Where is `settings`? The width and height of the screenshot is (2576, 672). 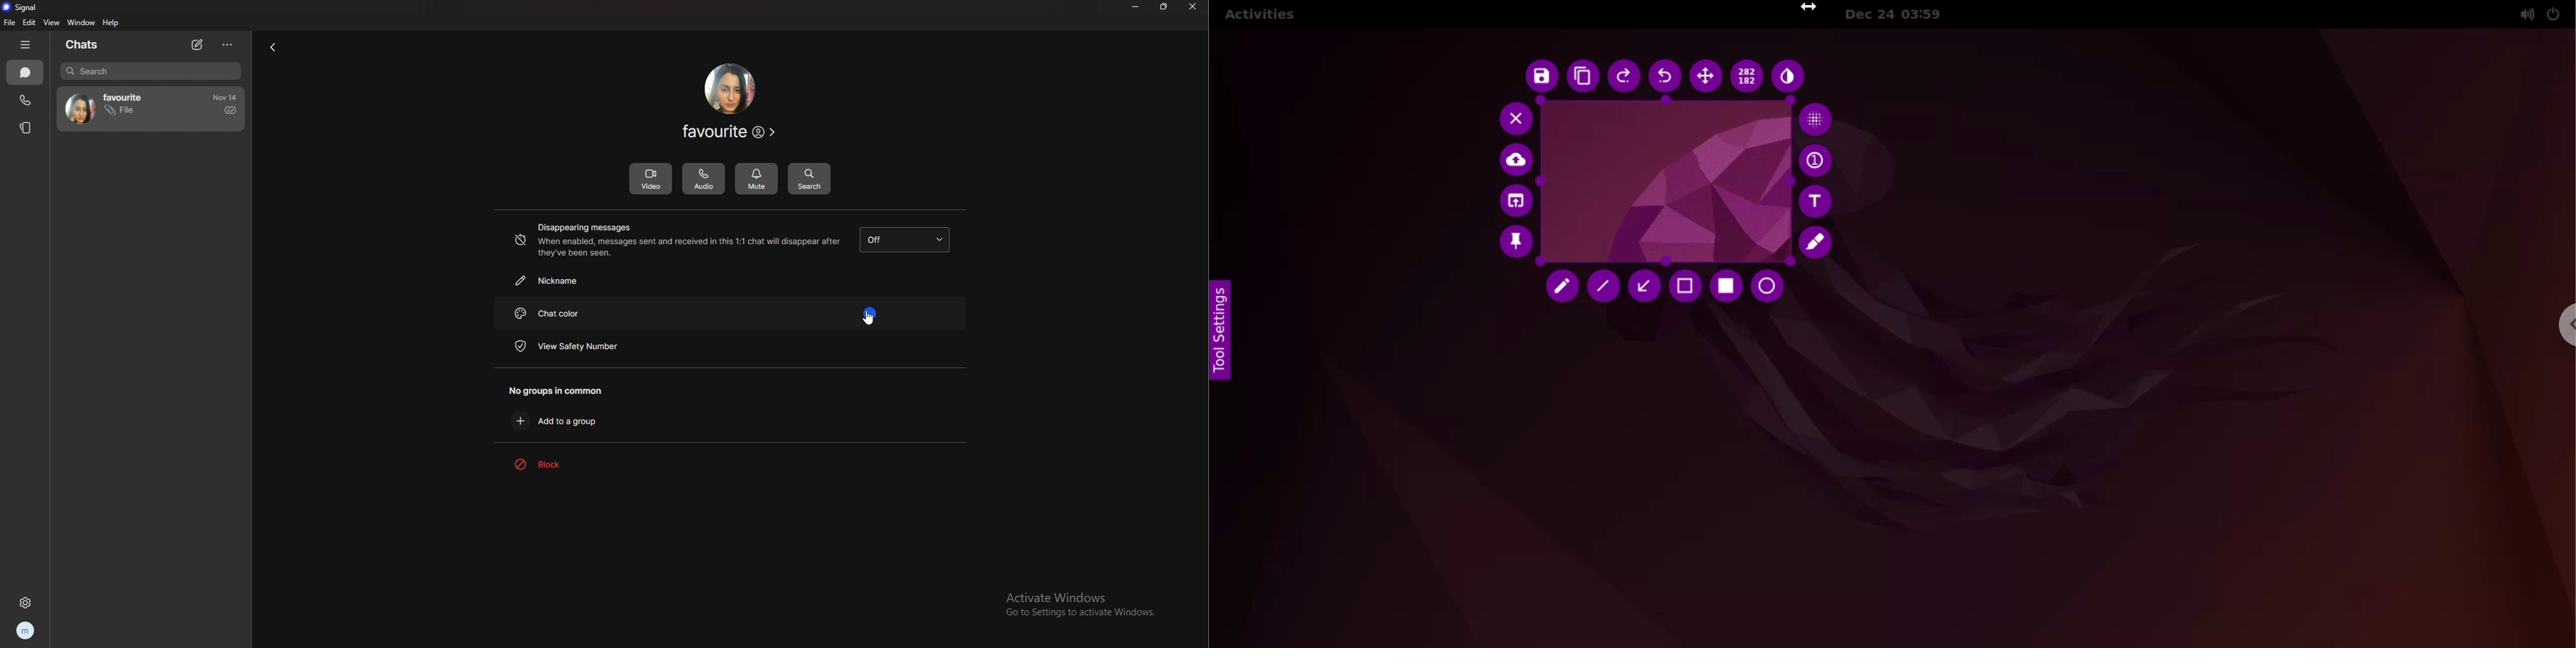 settings is located at coordinates (29, 603).